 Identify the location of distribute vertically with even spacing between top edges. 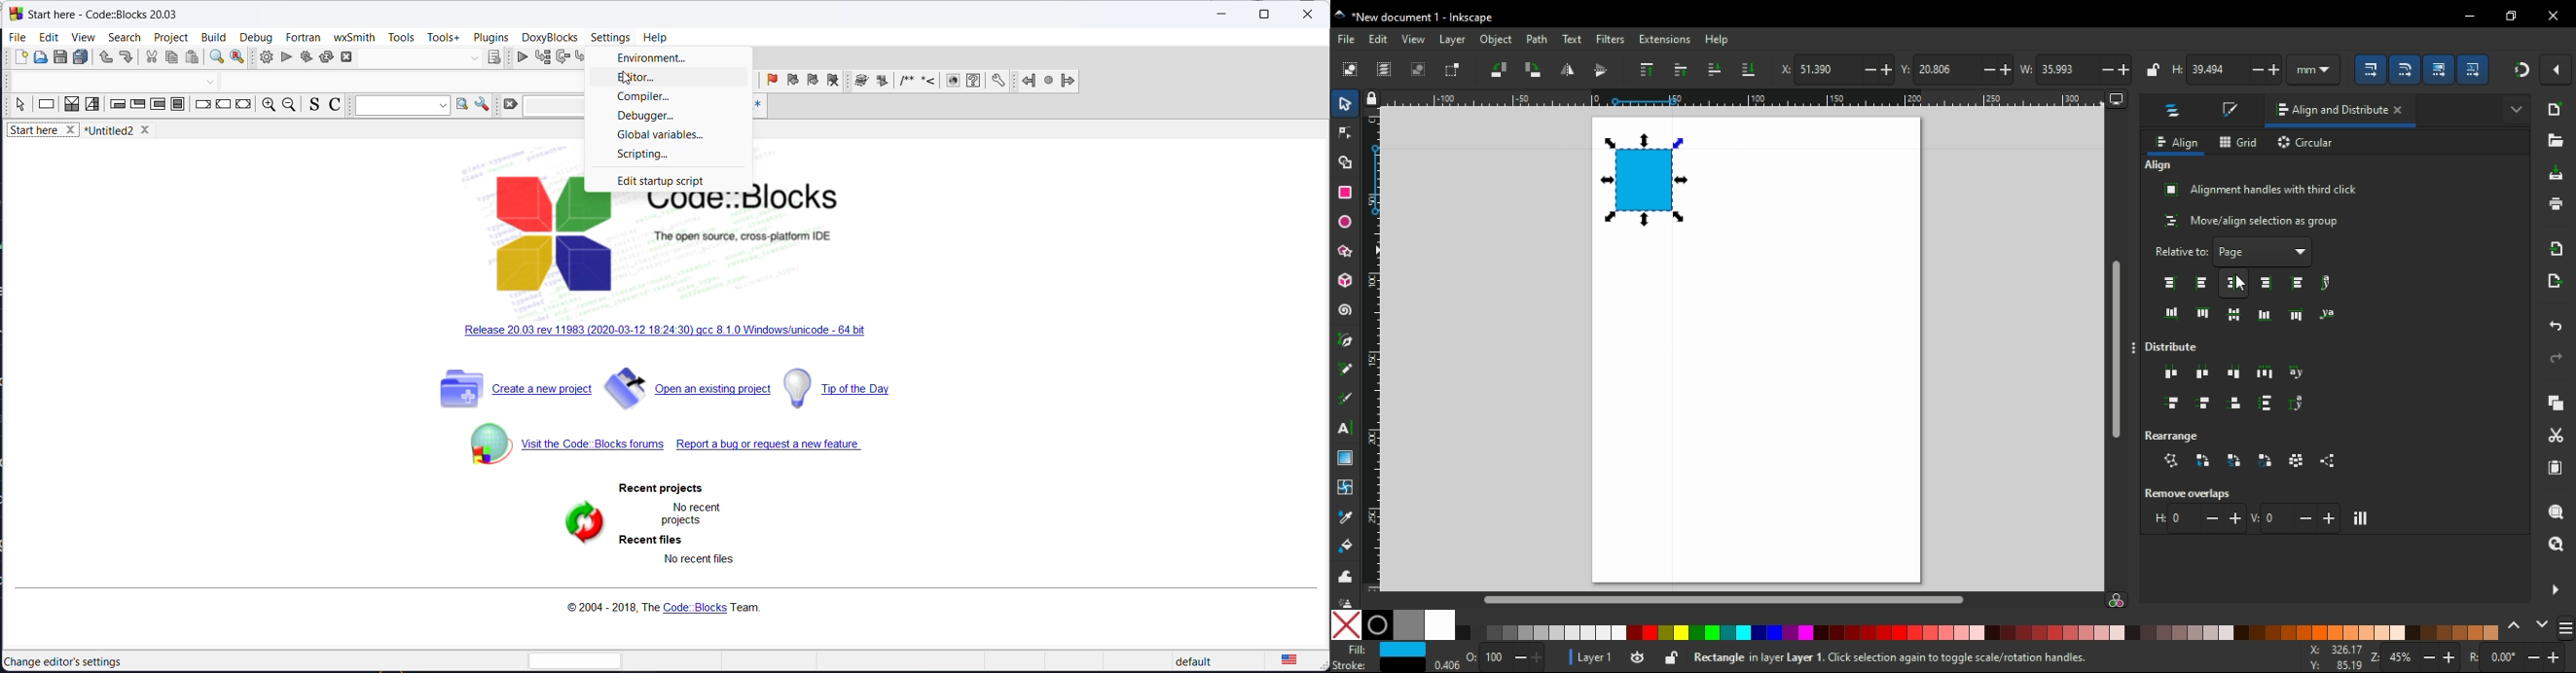
(2172, 405).